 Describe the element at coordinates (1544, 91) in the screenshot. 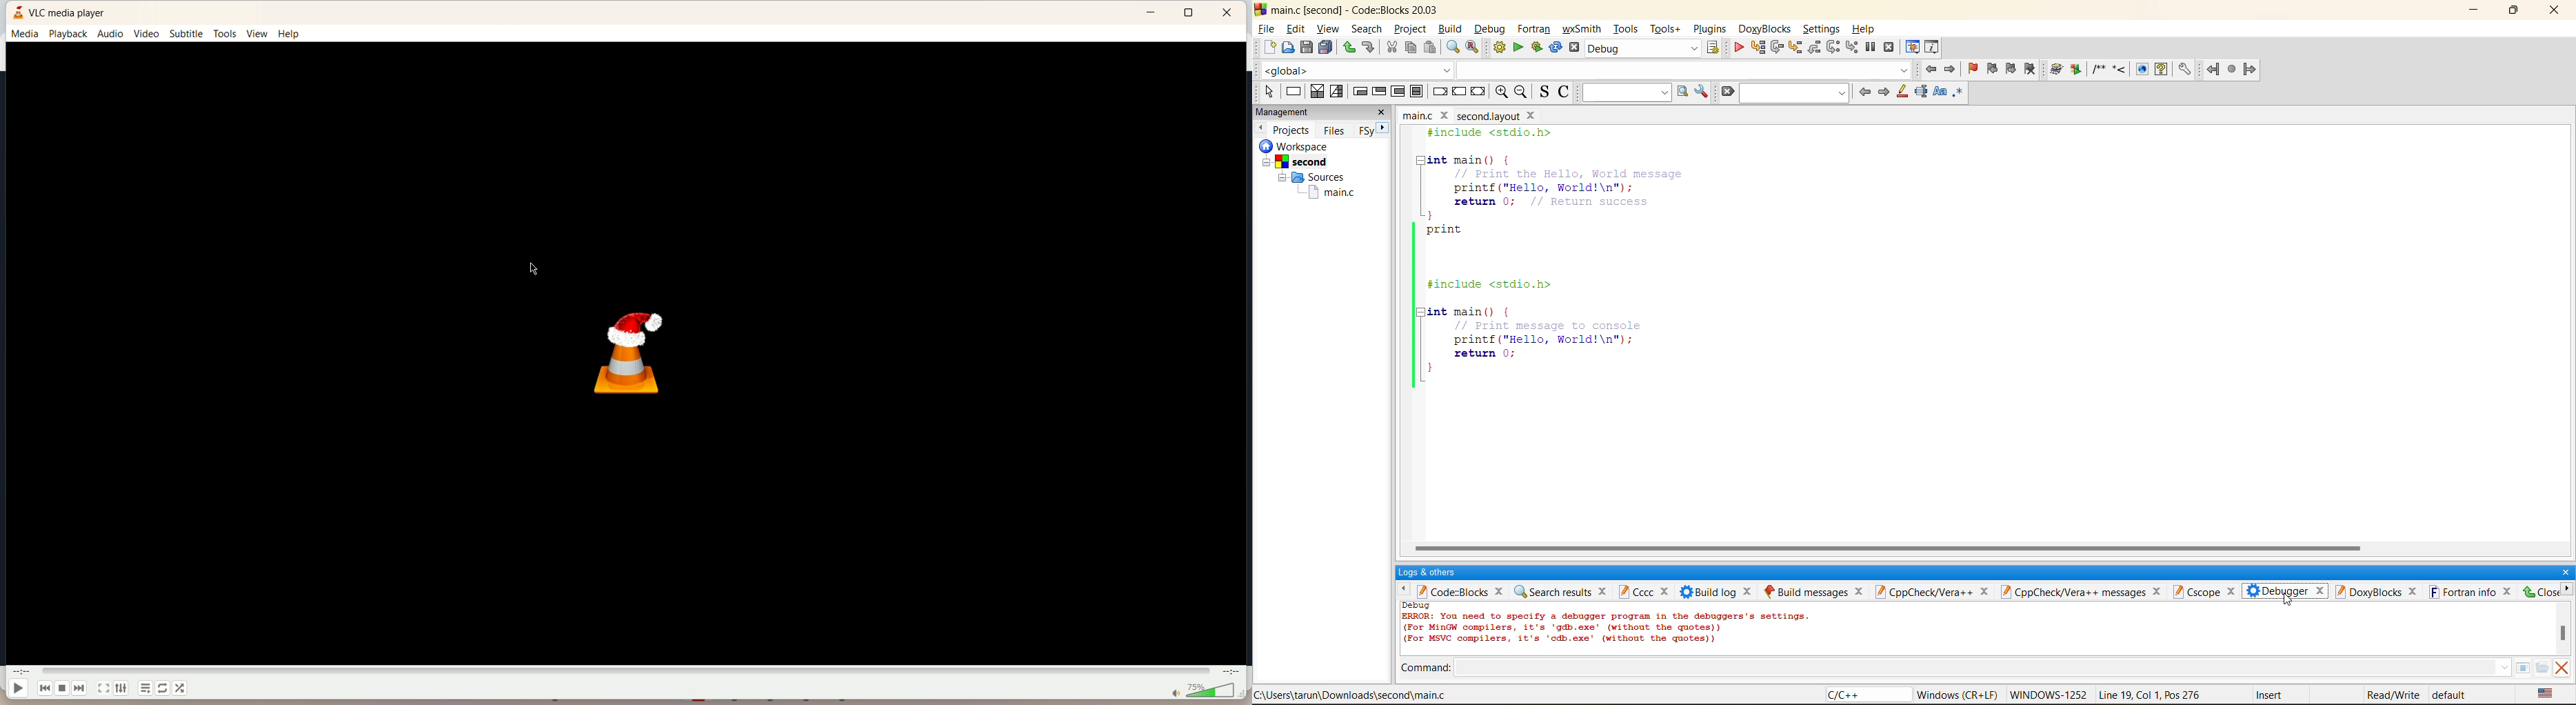

I see `toggle source` at that location.